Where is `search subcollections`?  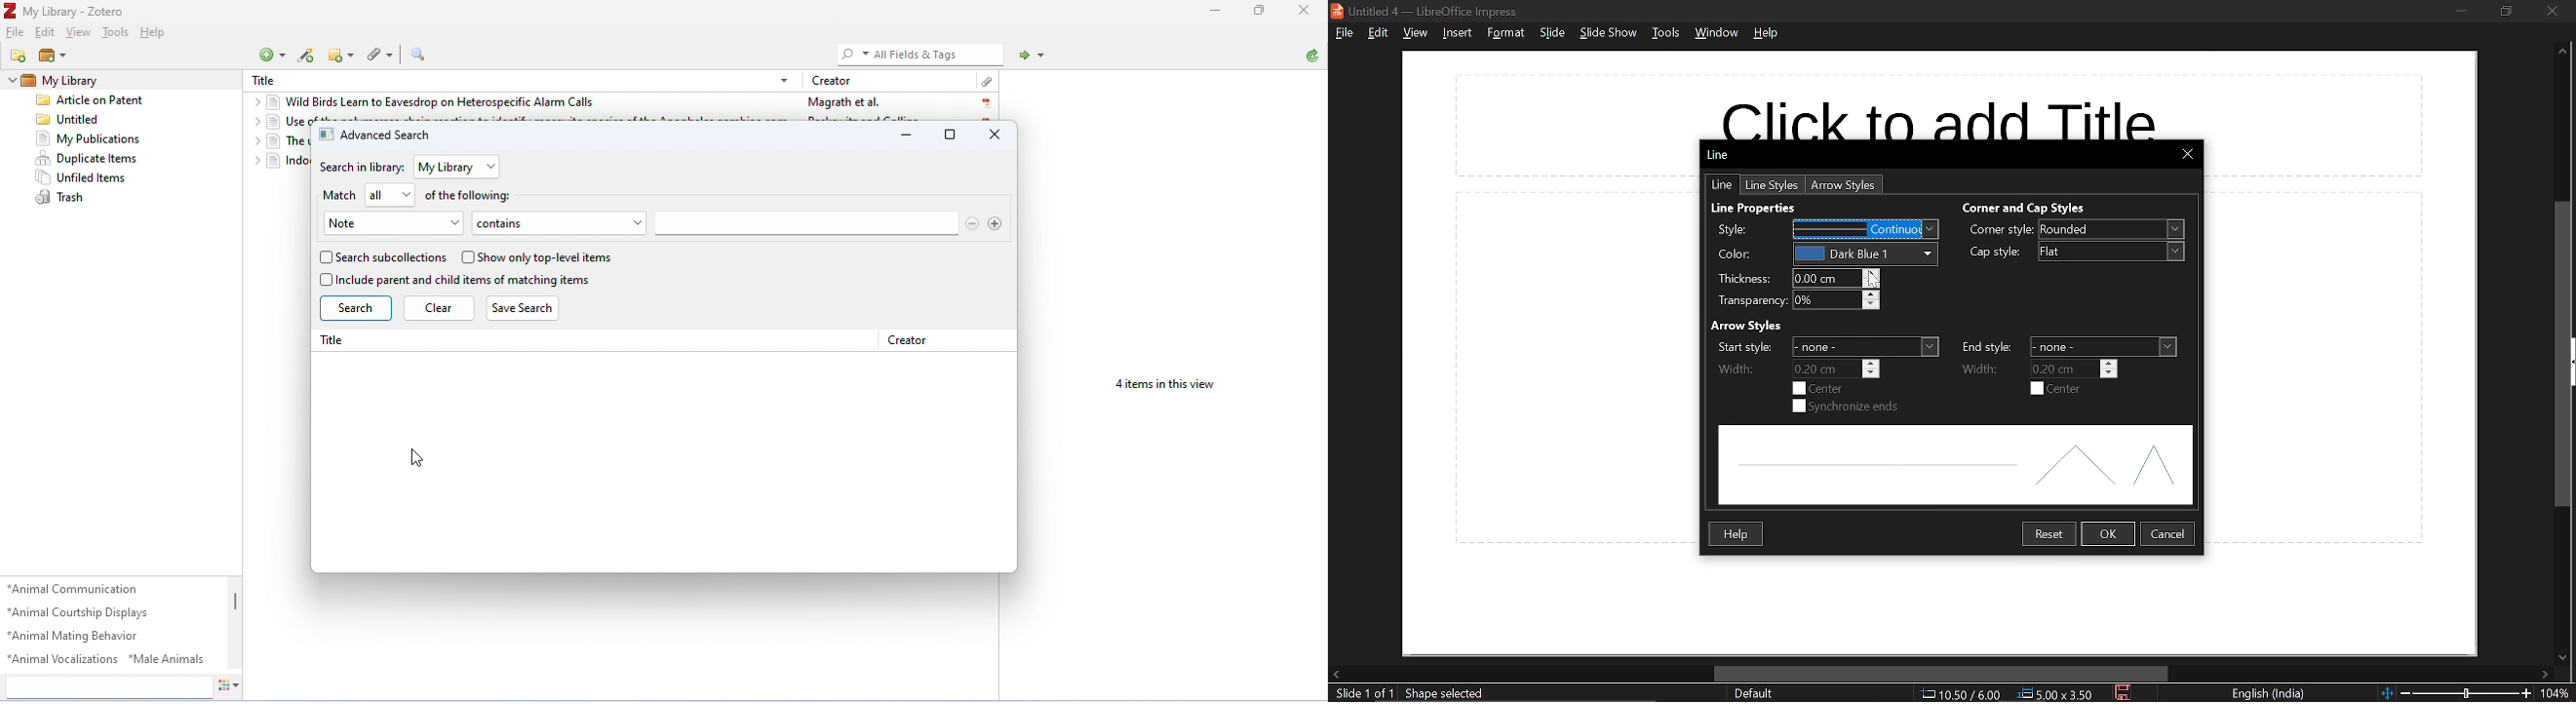 search subcollections is located at coordinates (391, 258).